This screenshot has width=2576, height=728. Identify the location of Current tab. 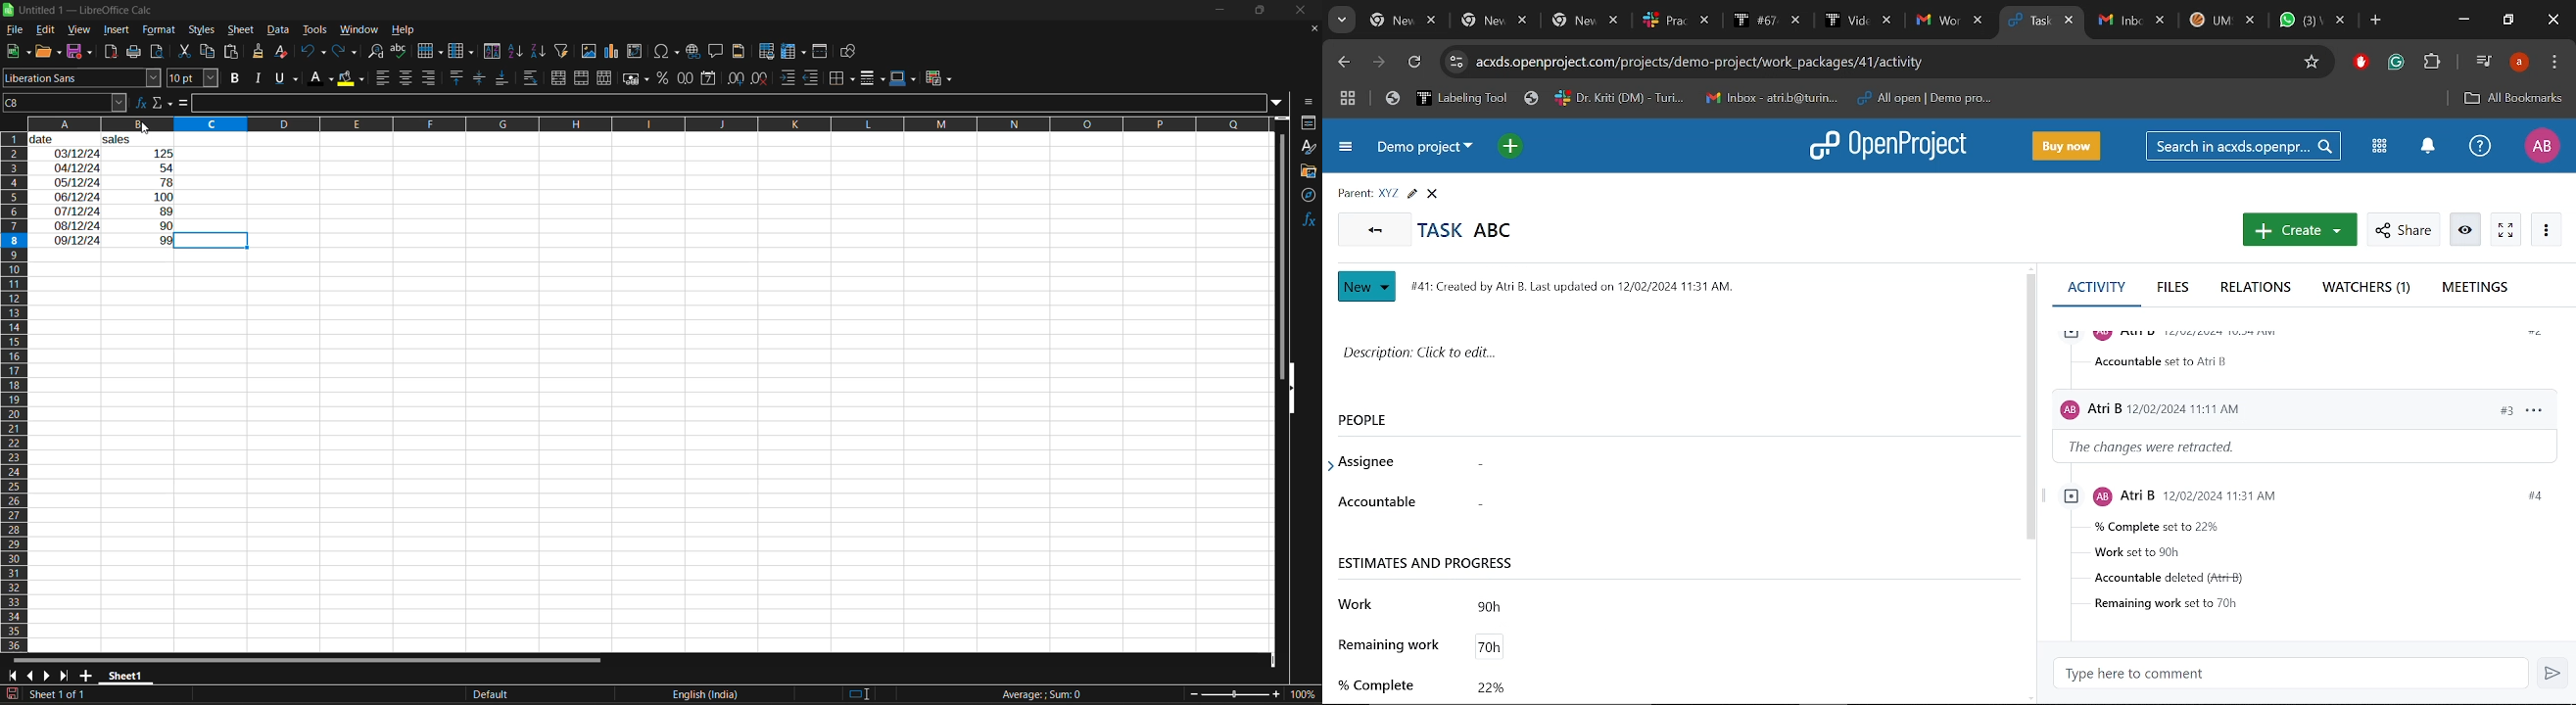
(2026, 22).